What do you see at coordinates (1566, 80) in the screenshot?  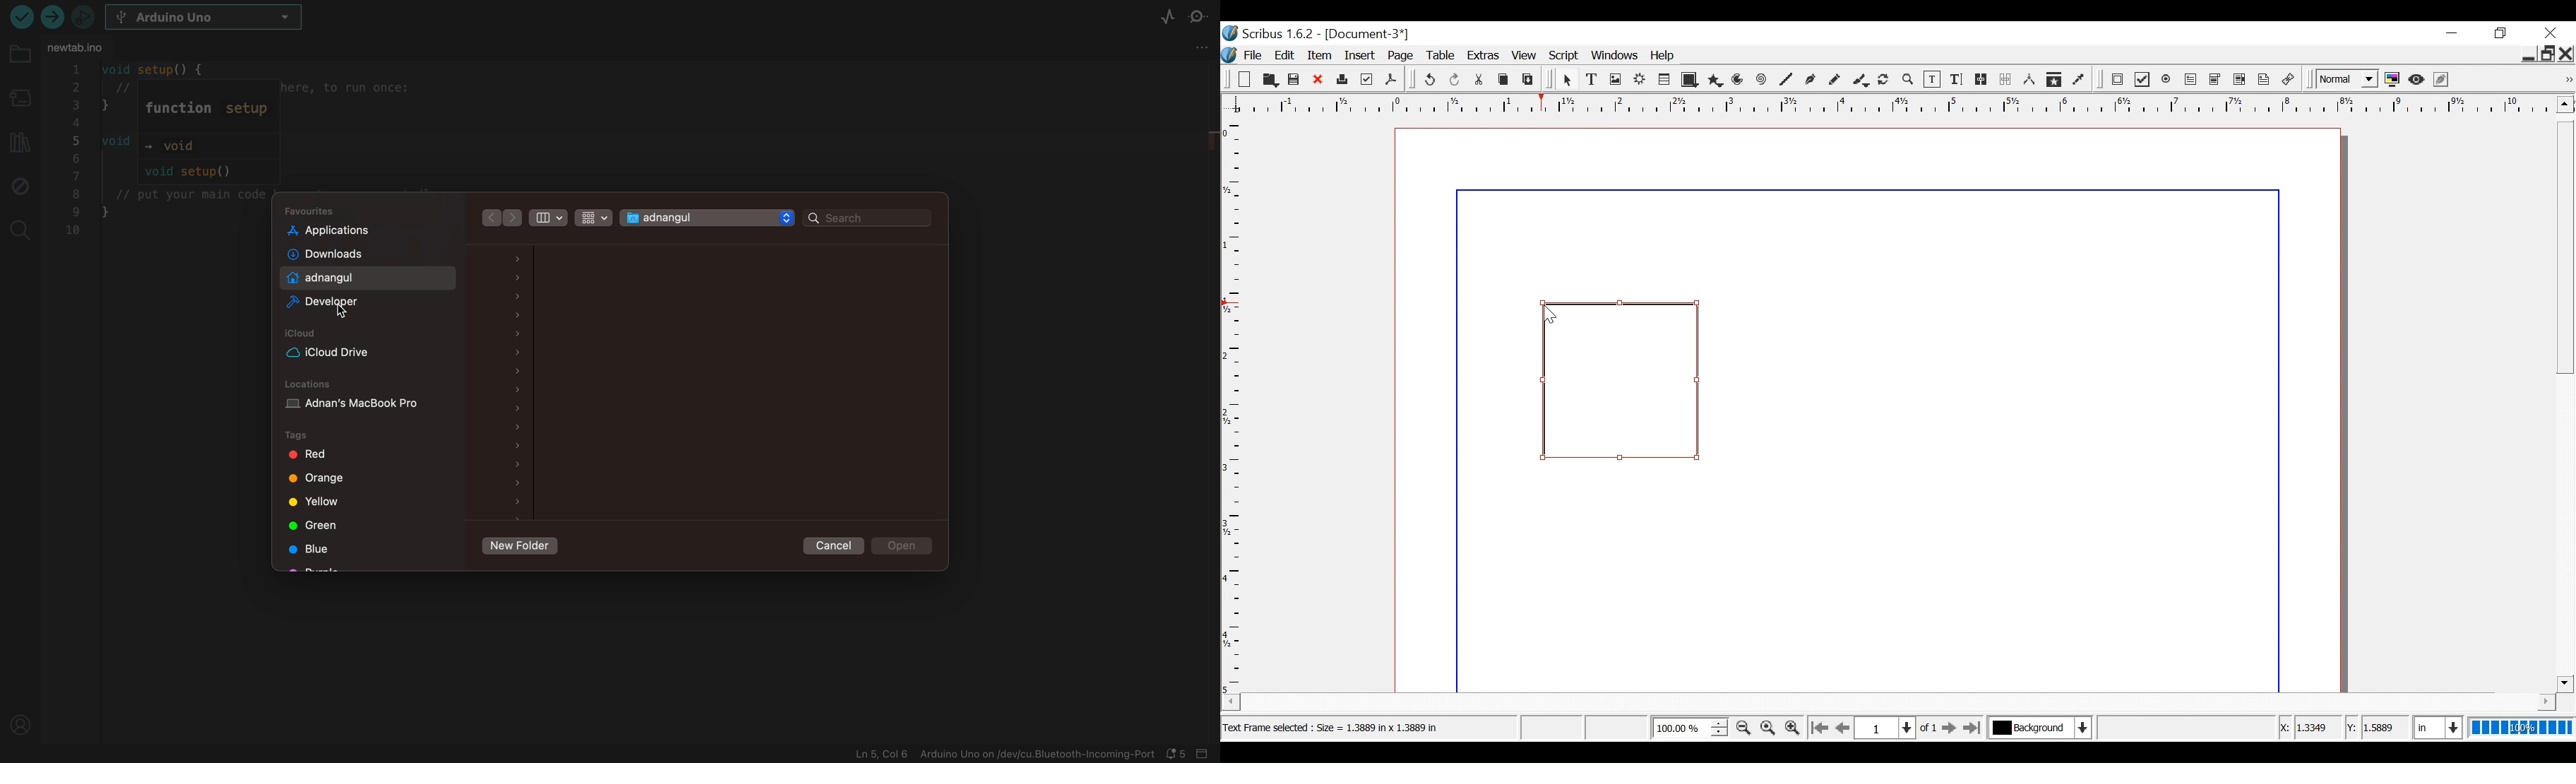 I see `Select` at bounding box center [1566, 80].